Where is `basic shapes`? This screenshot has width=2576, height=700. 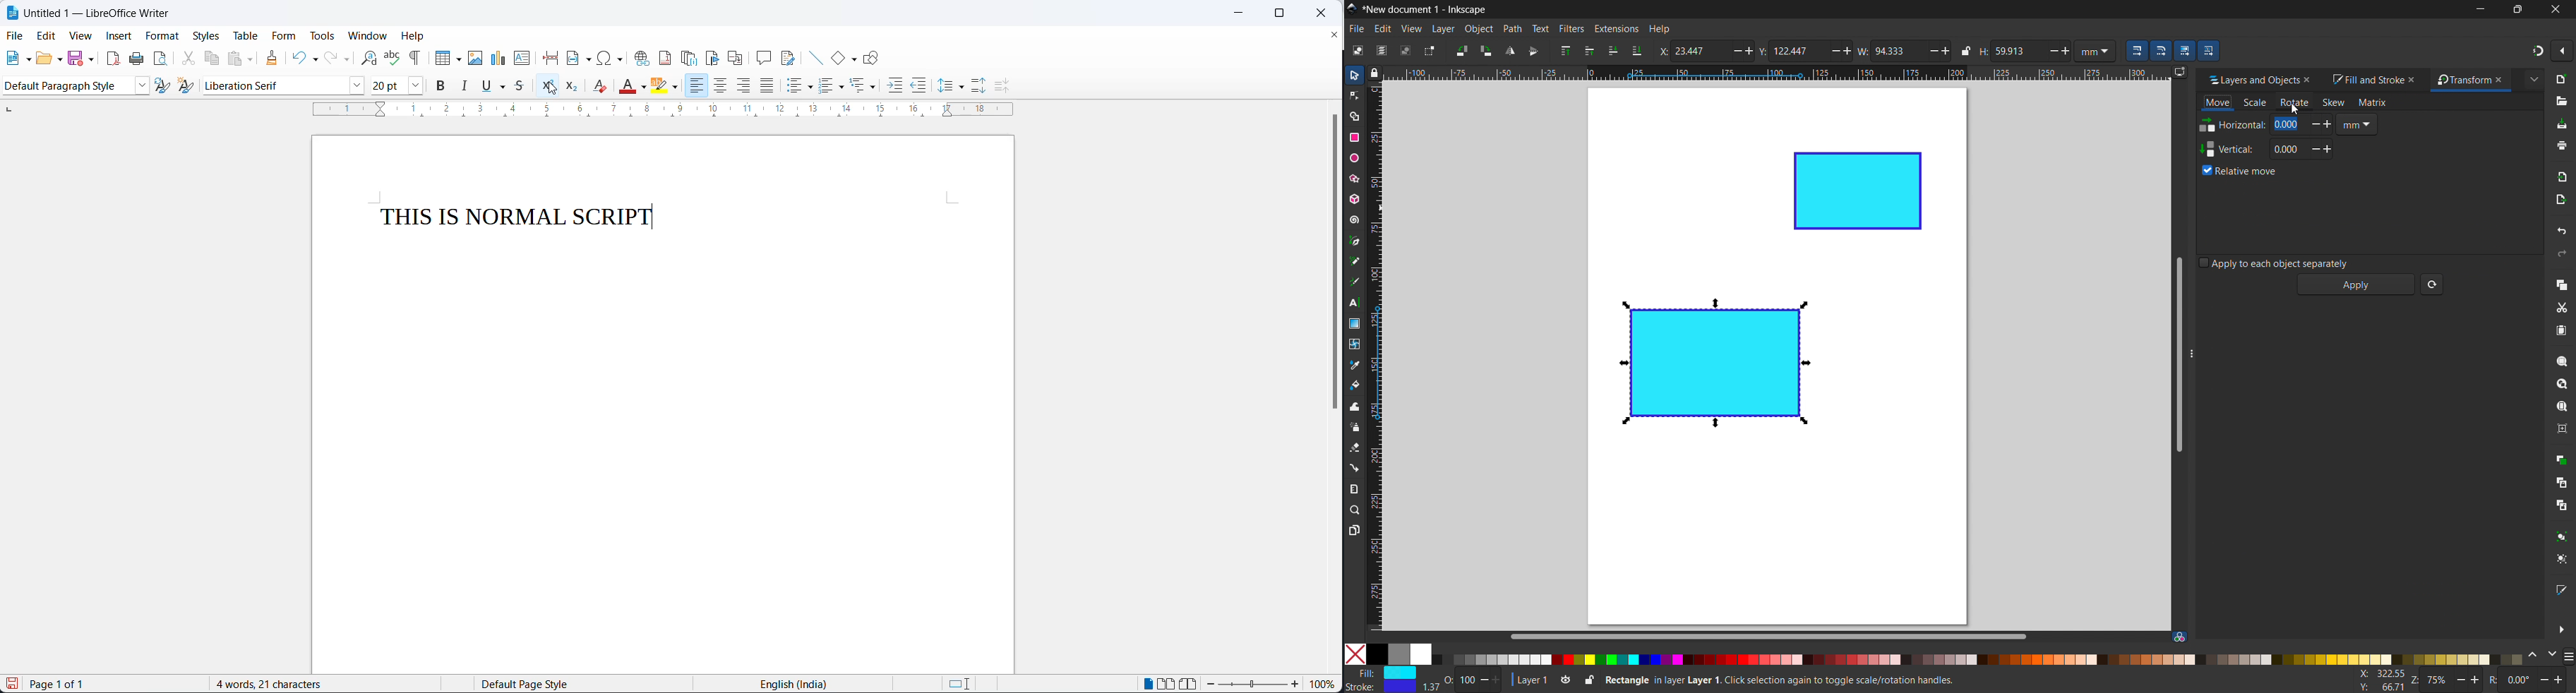 basic shapes is located at coordinates (832, 56).